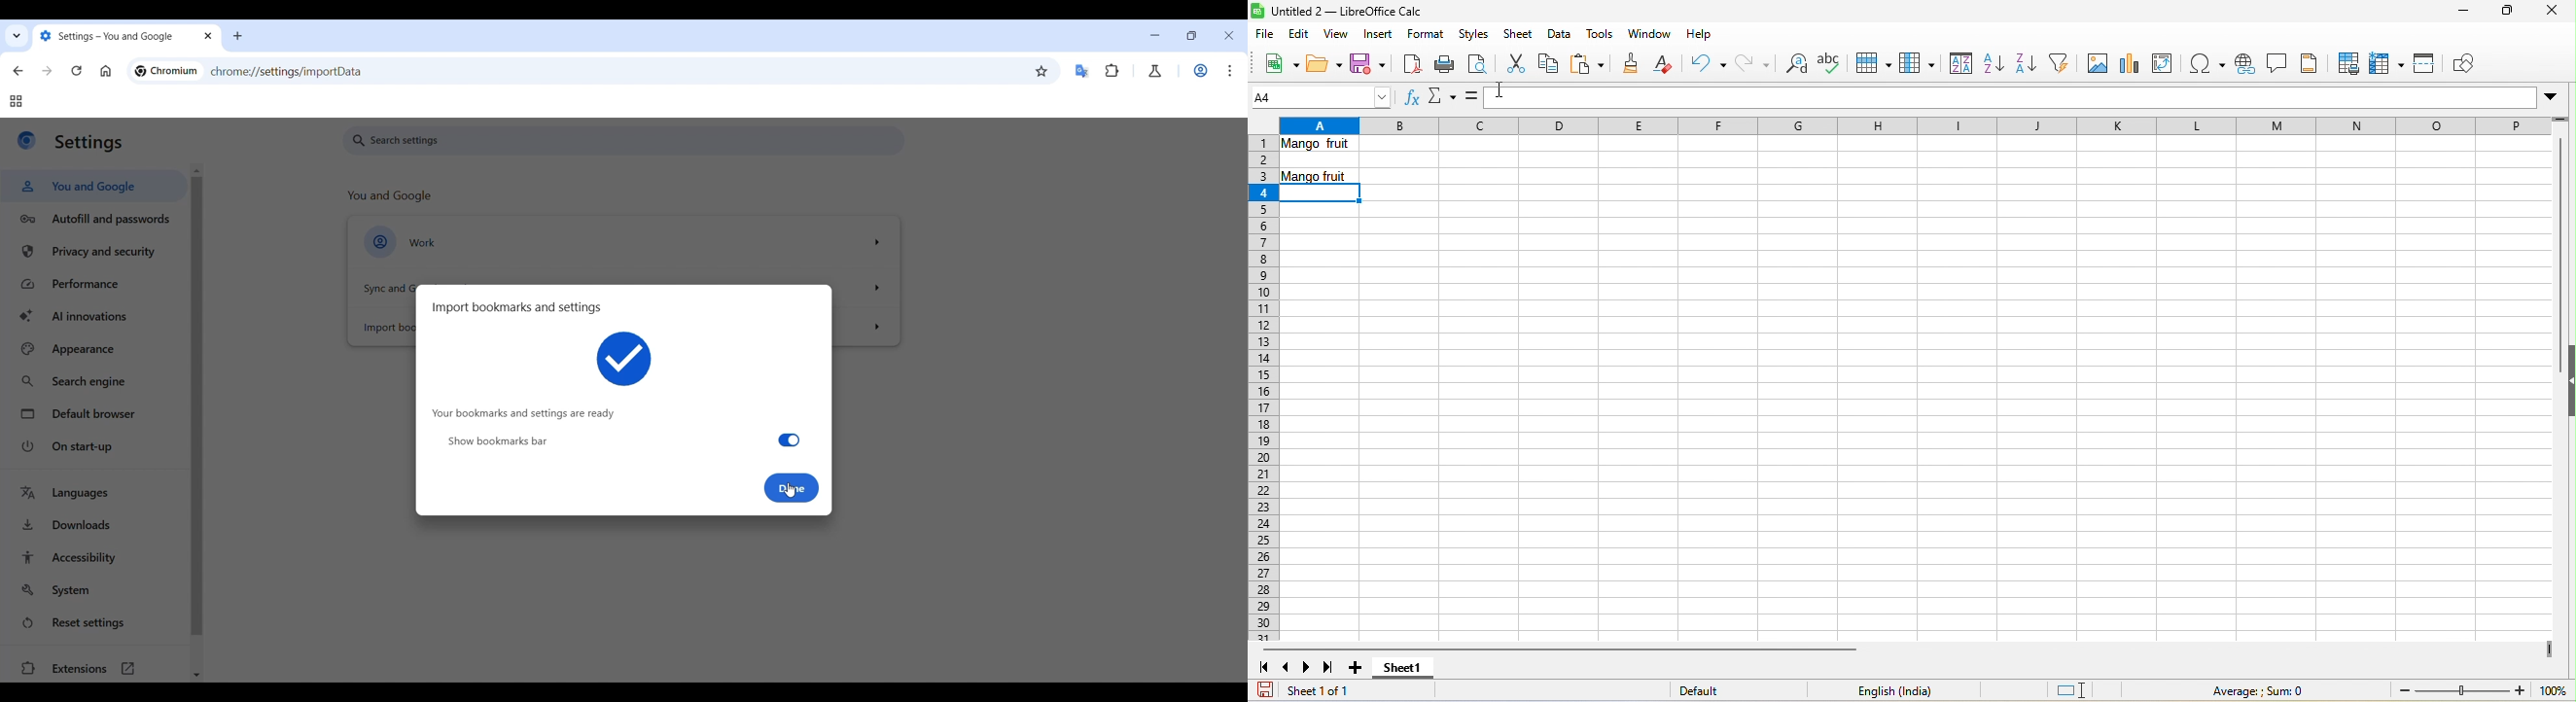 The height and width of the screenshot is (728, 2576). What do you see at coordinates (1332, 34) in the screenshot?
I see `view` at bounding box center [1332, 34].